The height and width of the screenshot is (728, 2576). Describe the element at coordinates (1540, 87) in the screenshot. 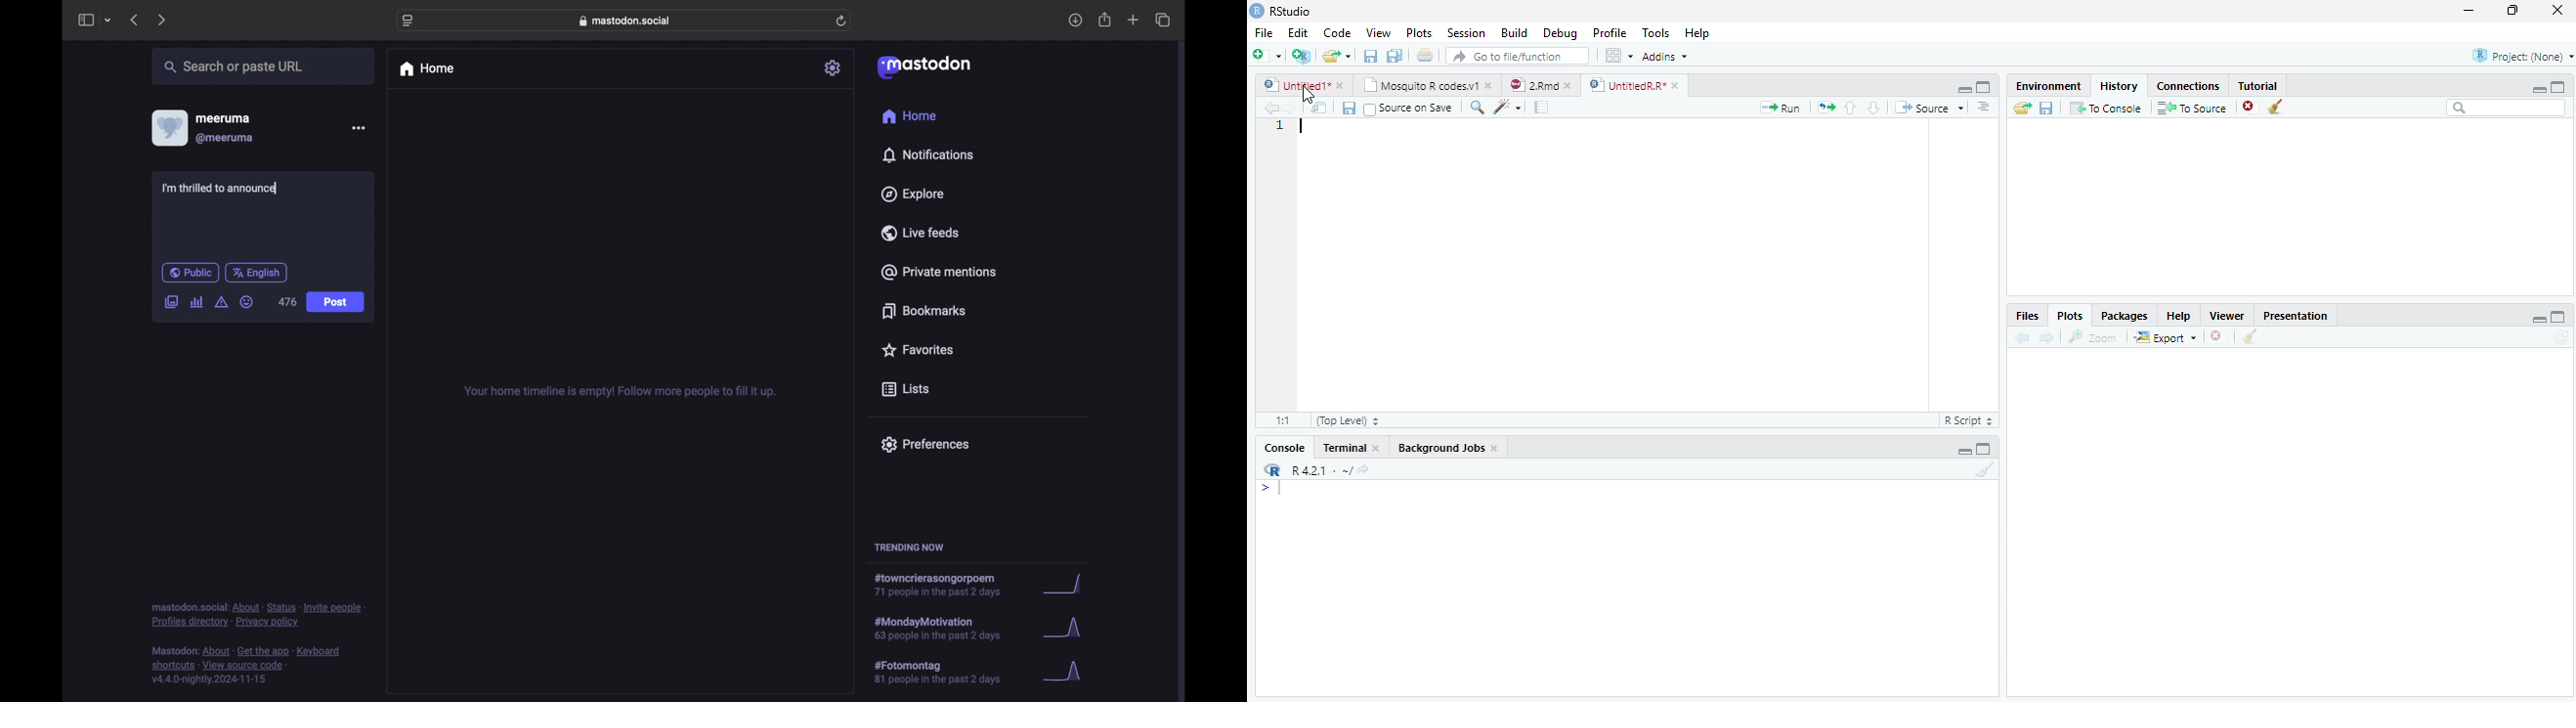

I see `2.Rmd` at that location.